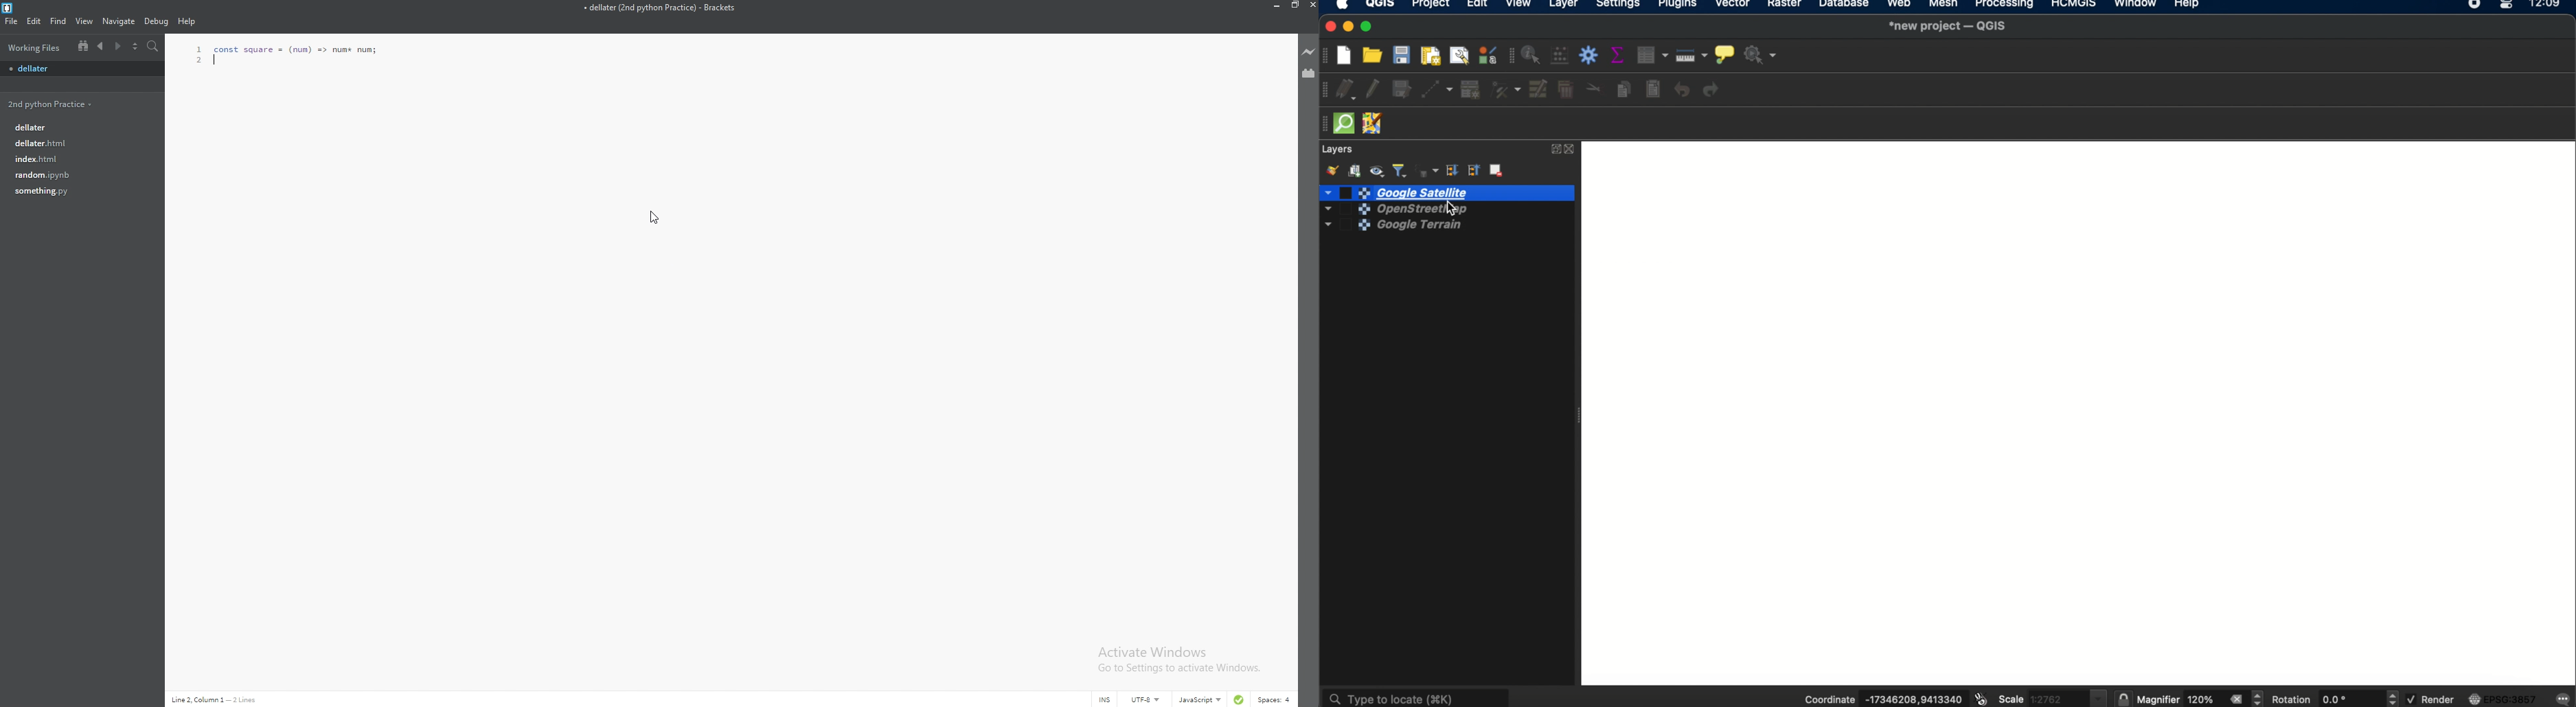 The width and height of the screenshot is (2576, 728). Describe the element at coordinates (1623, 89) in the screenshot. I see `copy features` at that location.